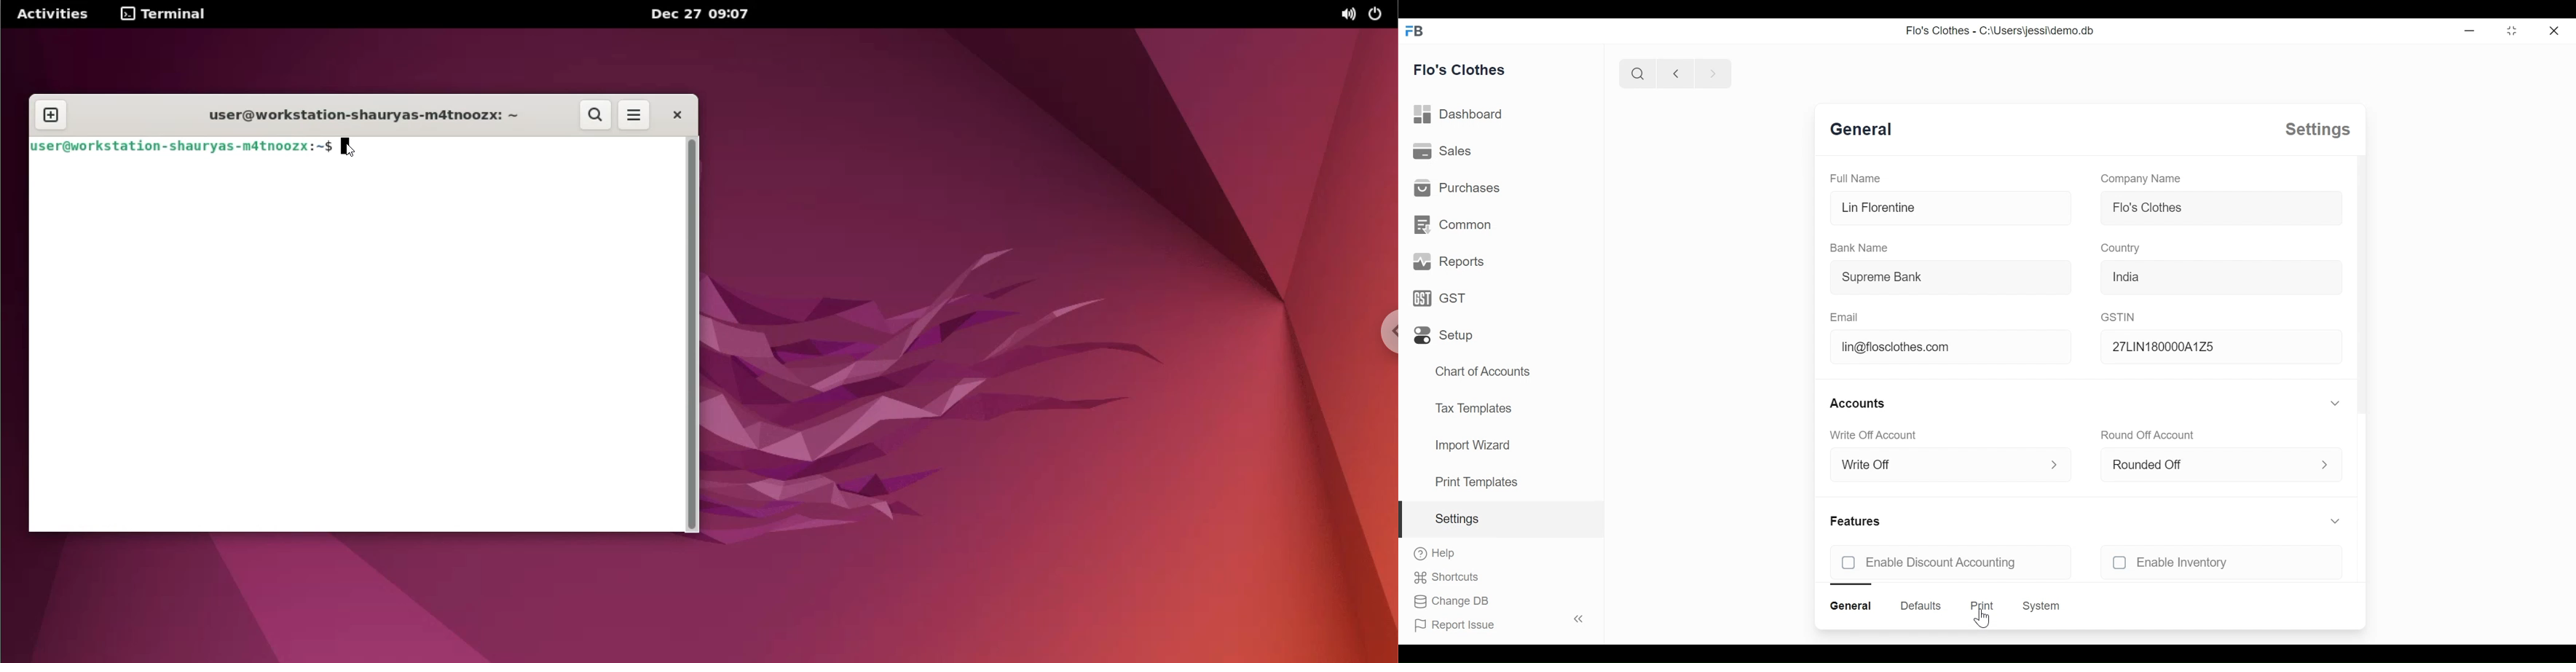 The width and height of the screenshot is (2576, 672). What do you see at coordinates (1849, 562) in the screenshot?
I see `checkbox` at bounding box center [1849, 562].